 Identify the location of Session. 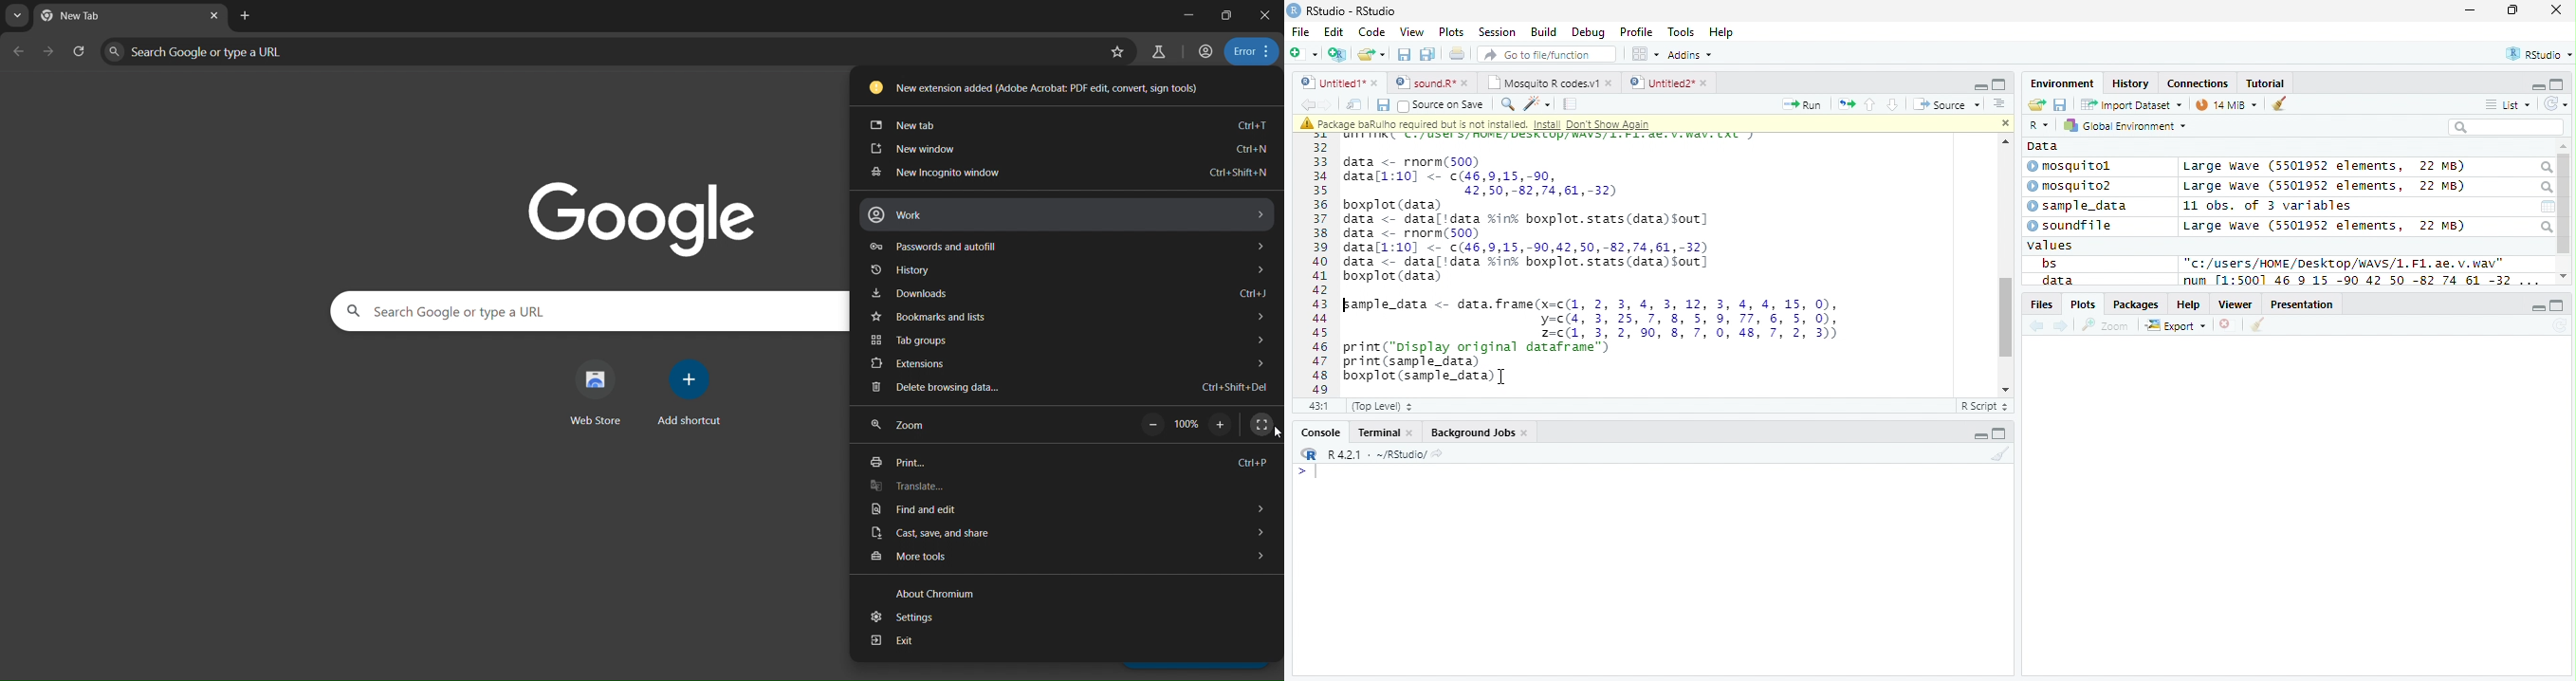
(1497, 31).